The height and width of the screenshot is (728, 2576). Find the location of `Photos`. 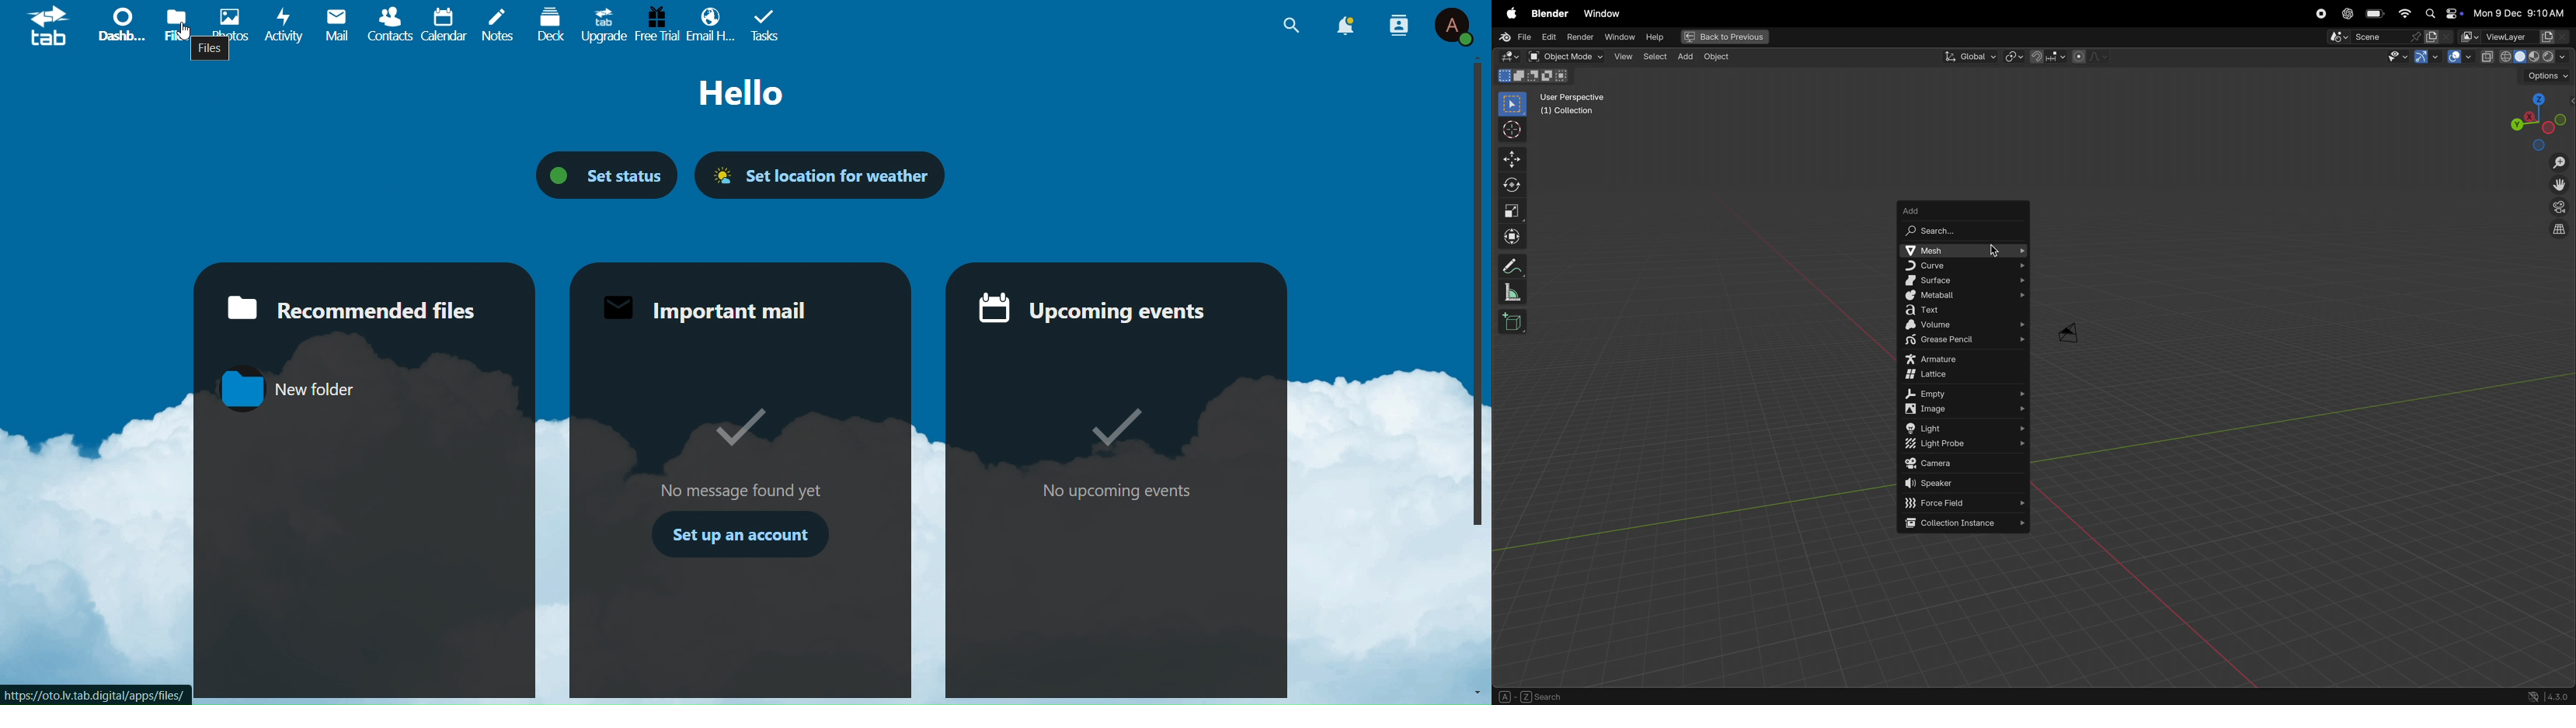

Photos is located at coordinates (225, 22).